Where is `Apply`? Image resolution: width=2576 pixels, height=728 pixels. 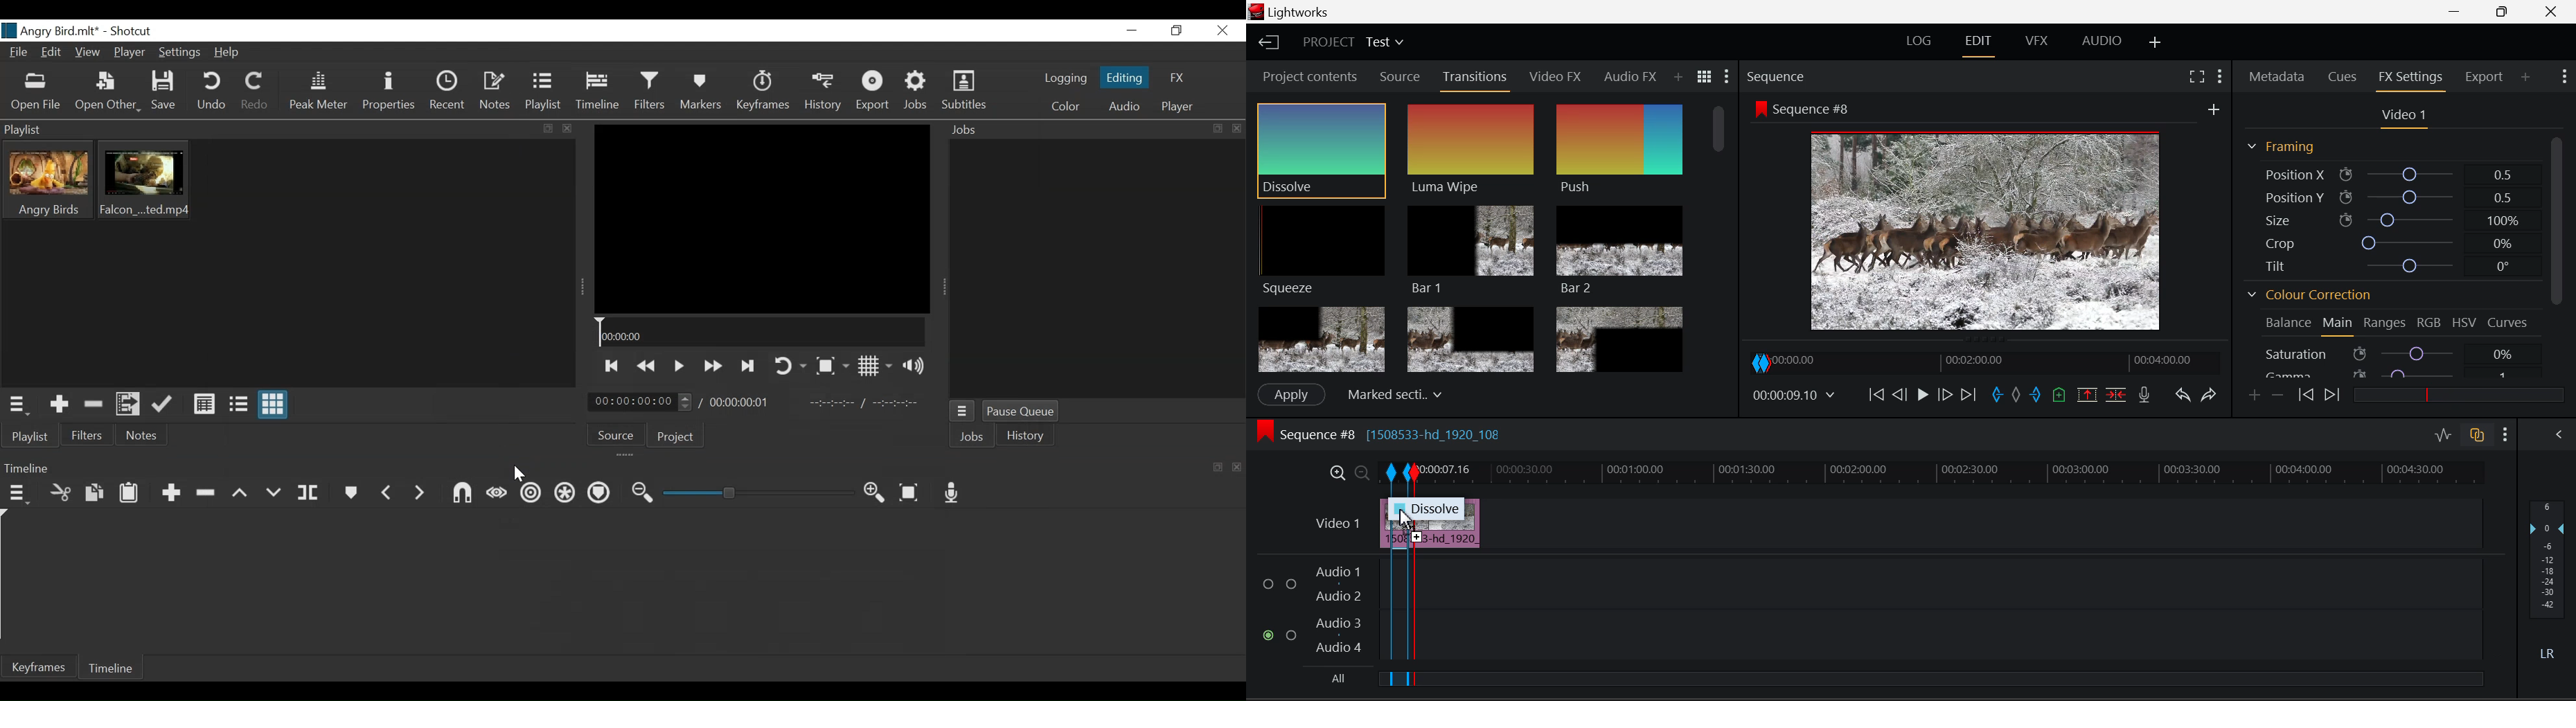
Apply is located at coordinates (1292, 395).